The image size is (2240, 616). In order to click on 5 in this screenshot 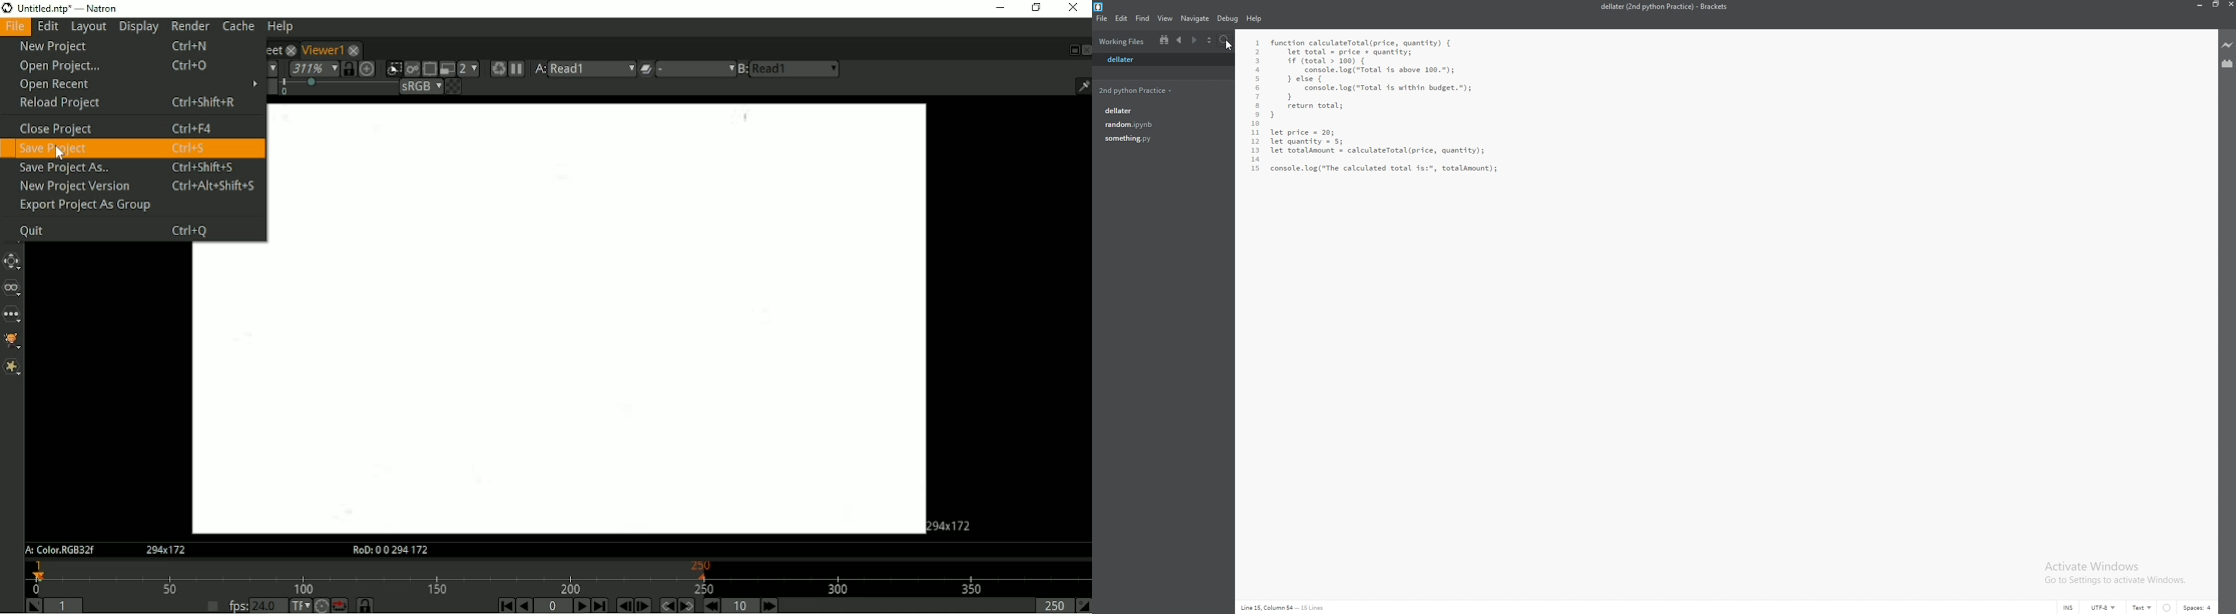, I will do `click(1257, 78)`.